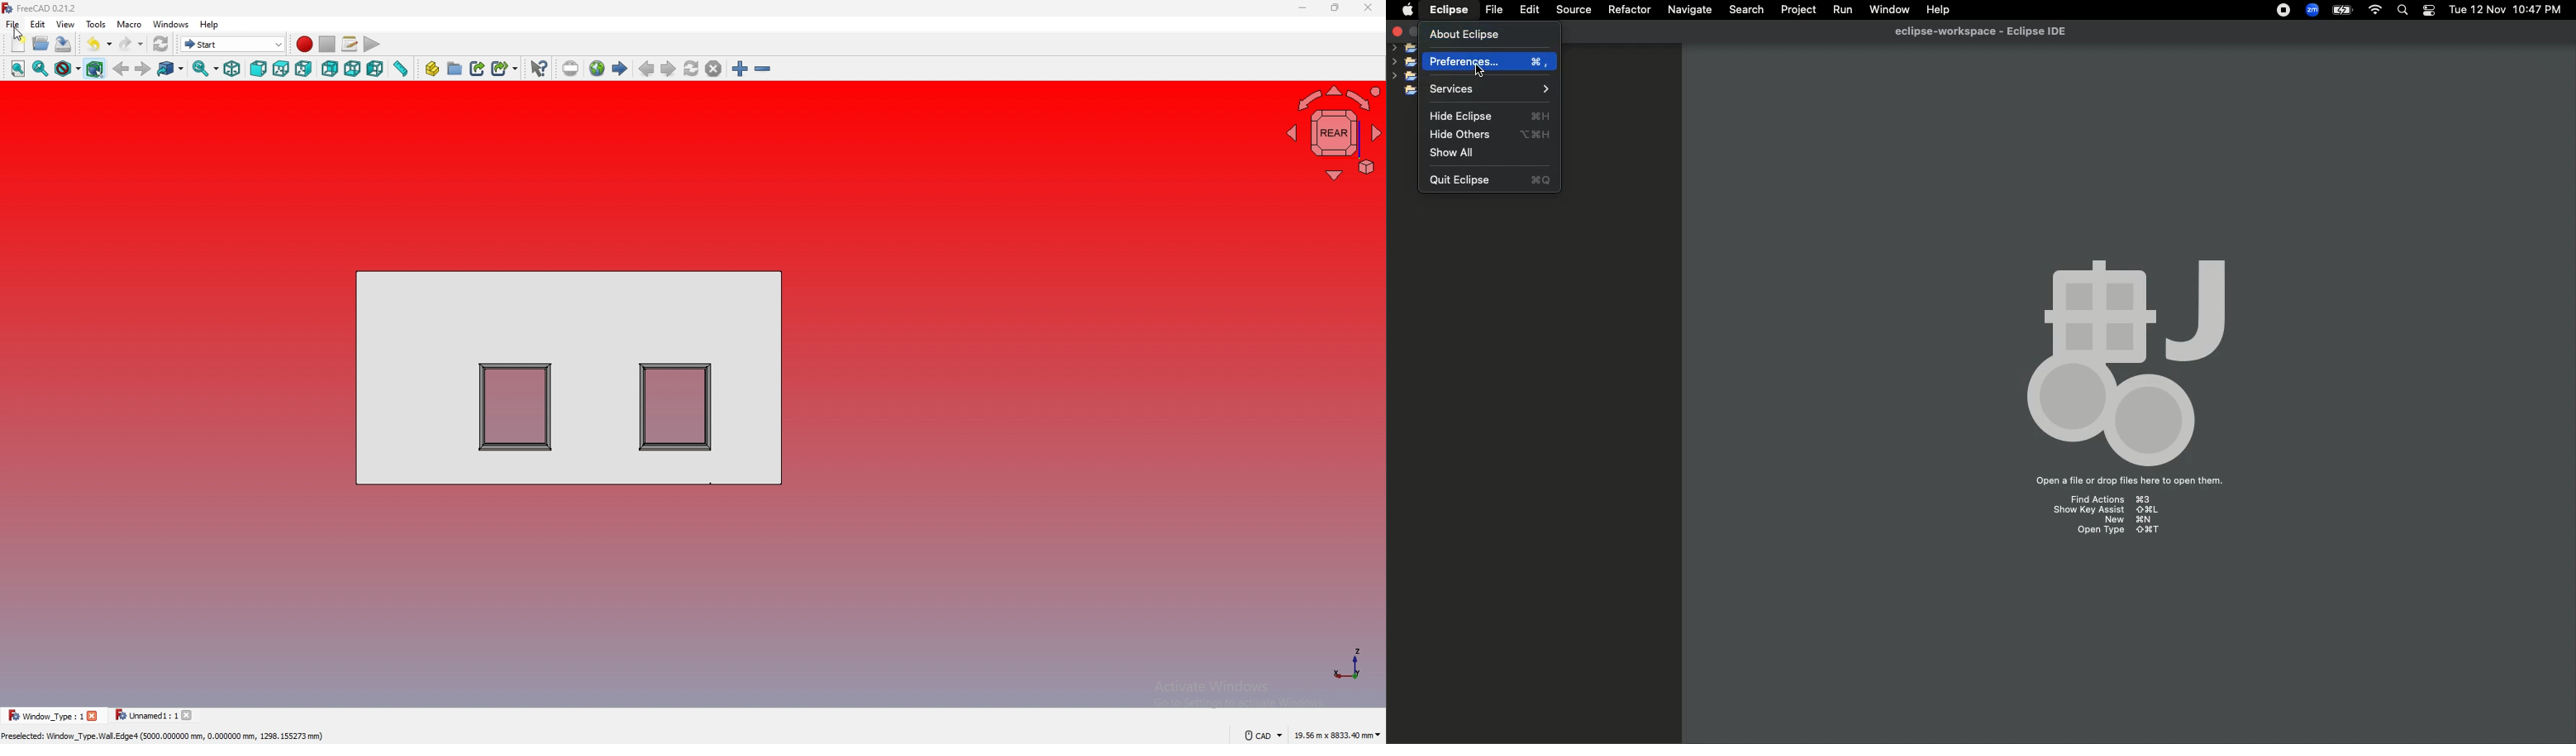 The height and width of the screenshot is (756, 2576). What do you see at coordinates (121, 70) in the screenshot?
I see `back` at bounding box center [121, 70].